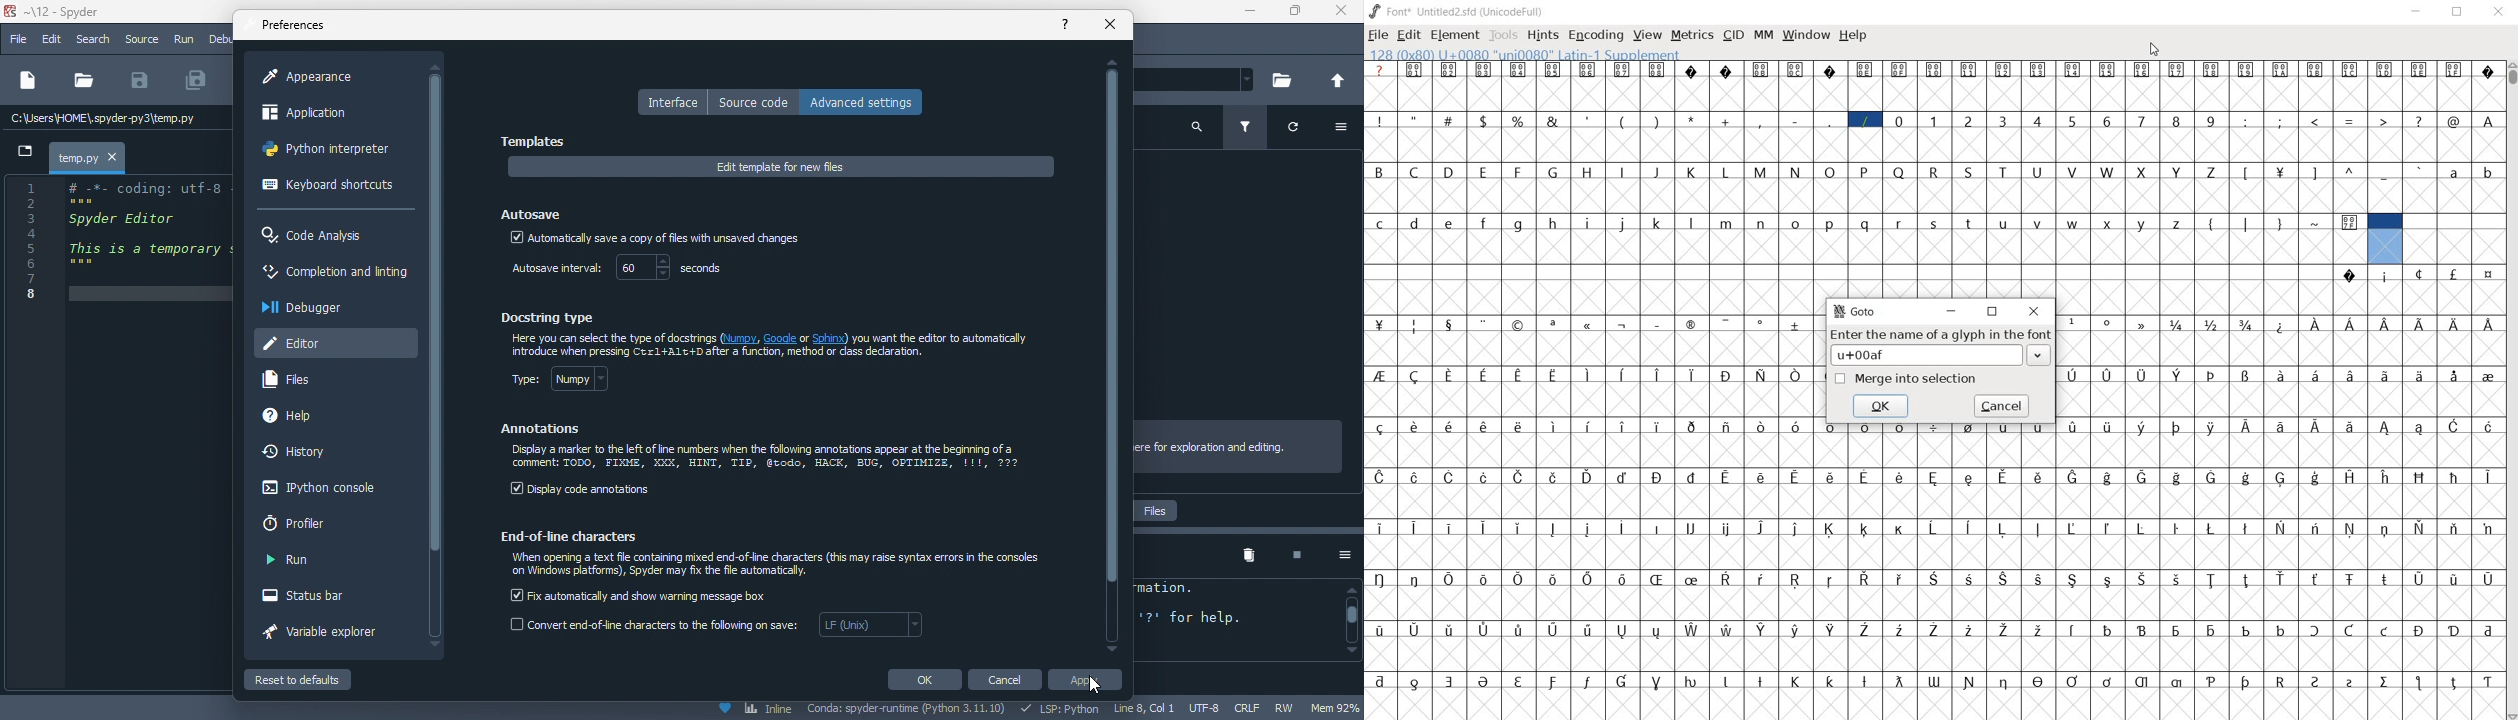 Image resolution: width=2520 pixels, height=728 pixels. I want to click on c\users\homespyder, so click(104, 120).